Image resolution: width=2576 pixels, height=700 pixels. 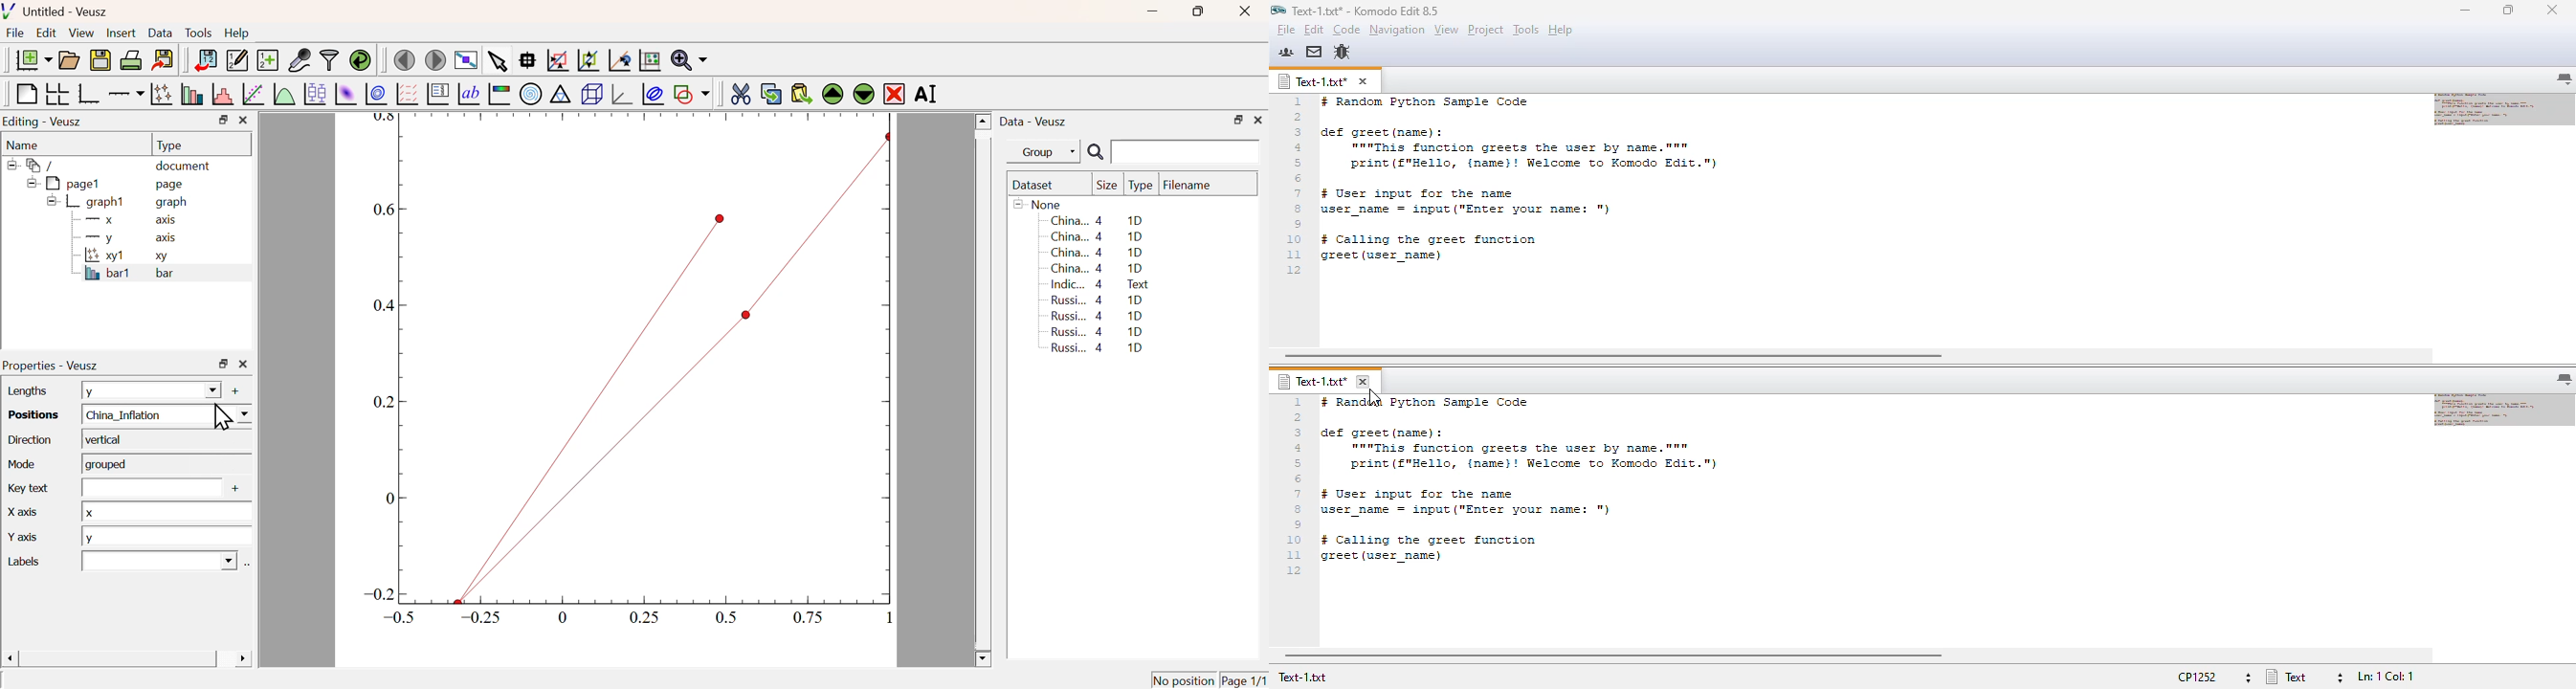 I want to click on Image Color bar, so click(x=500, y=95).